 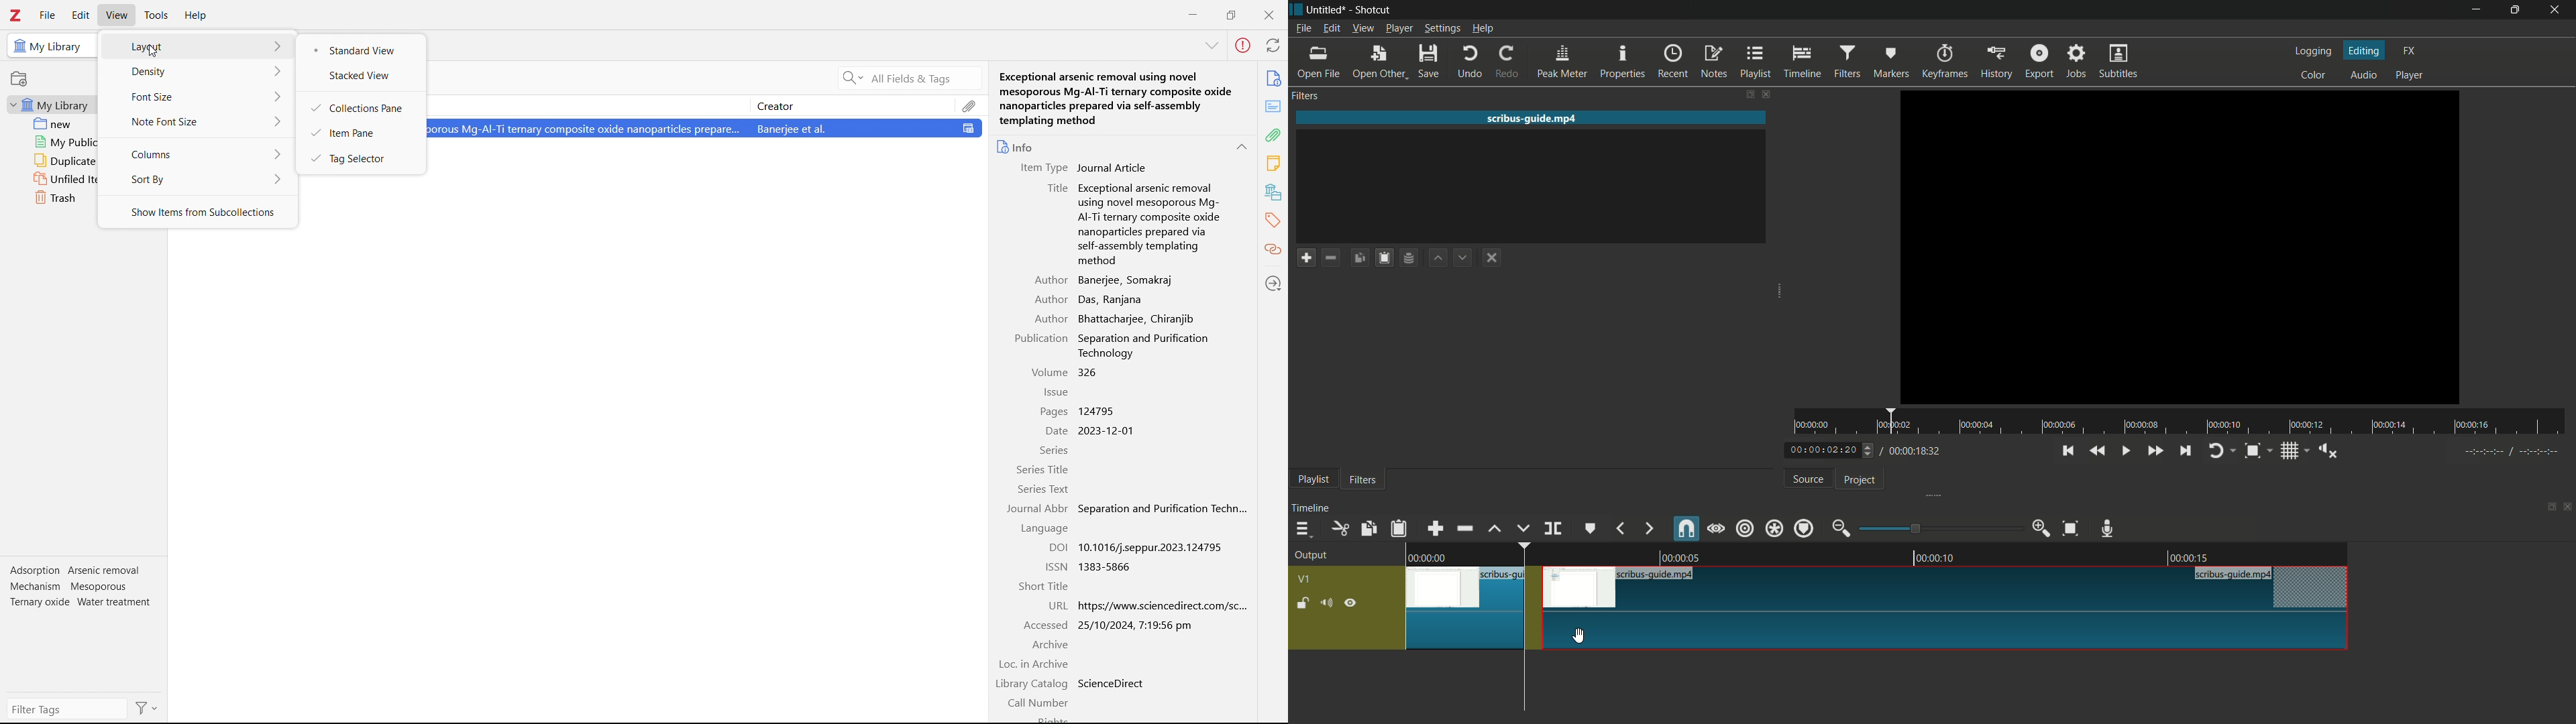 I want to click on ScienceDirect, so click(x=1111, y=682).